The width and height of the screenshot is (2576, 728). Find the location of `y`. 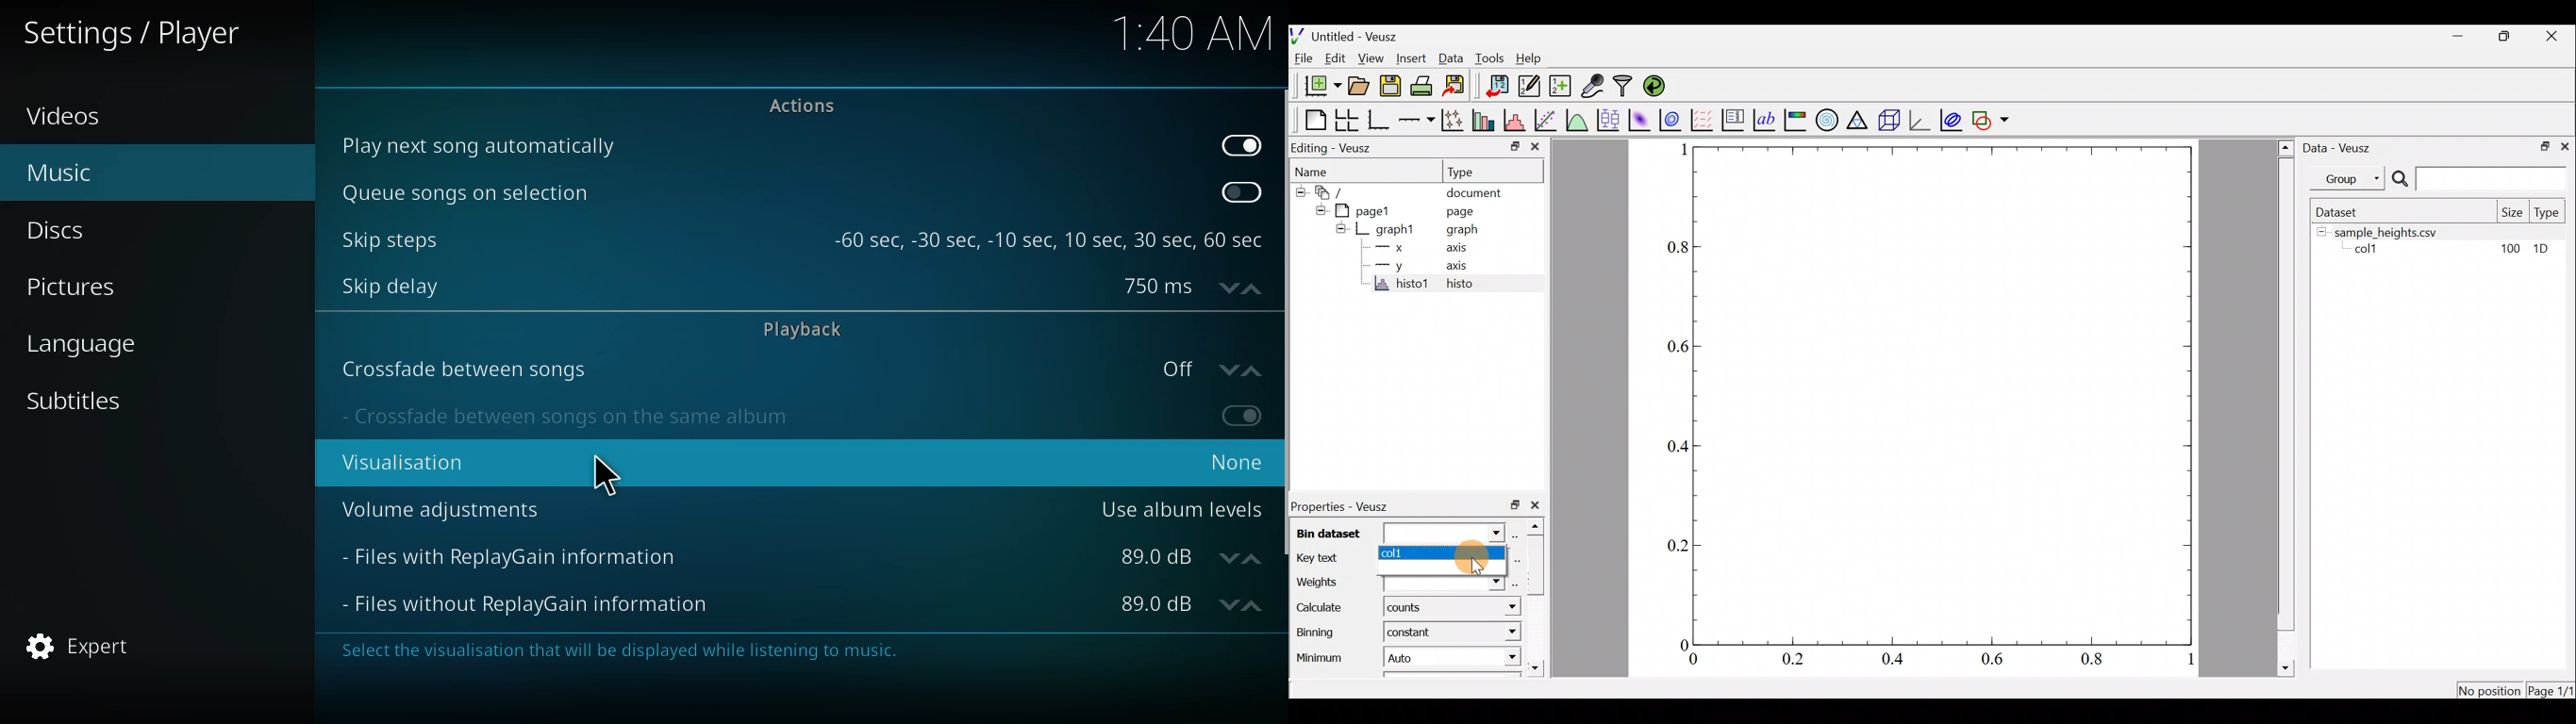

y is located at coordinates (1398, 267).